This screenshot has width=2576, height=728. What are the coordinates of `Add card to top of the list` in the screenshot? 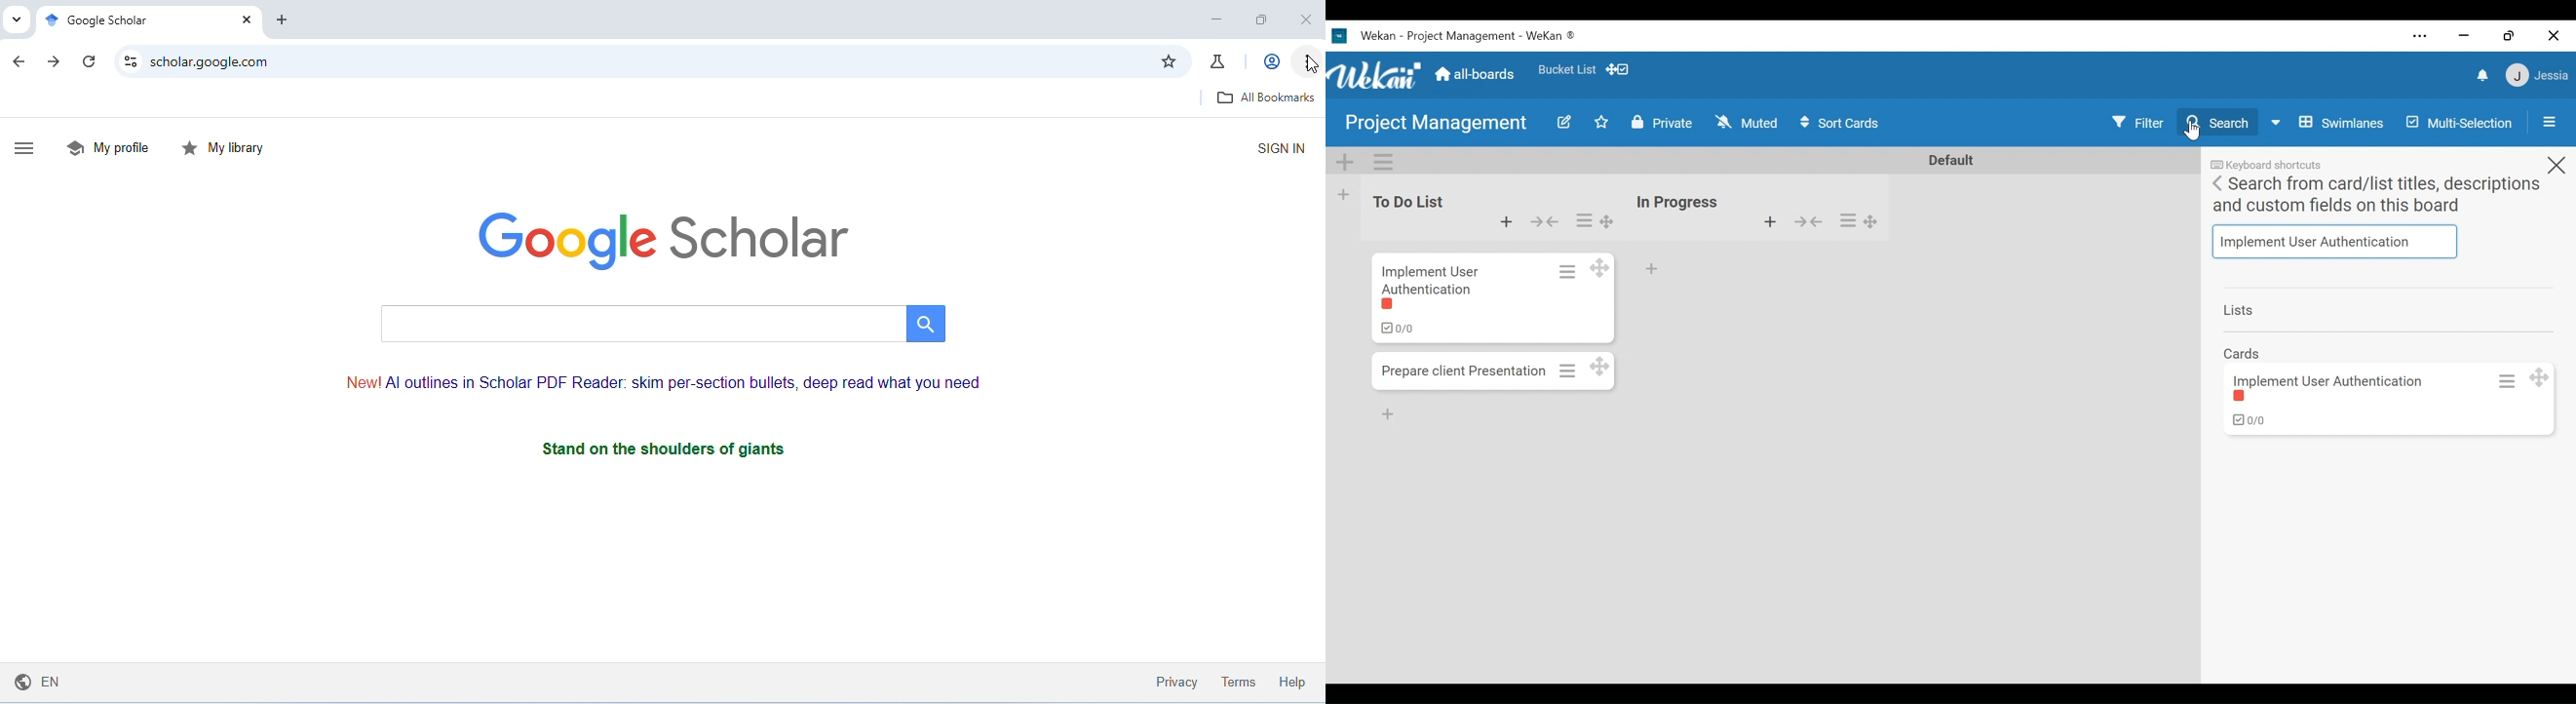 It's located at (1503, 219).